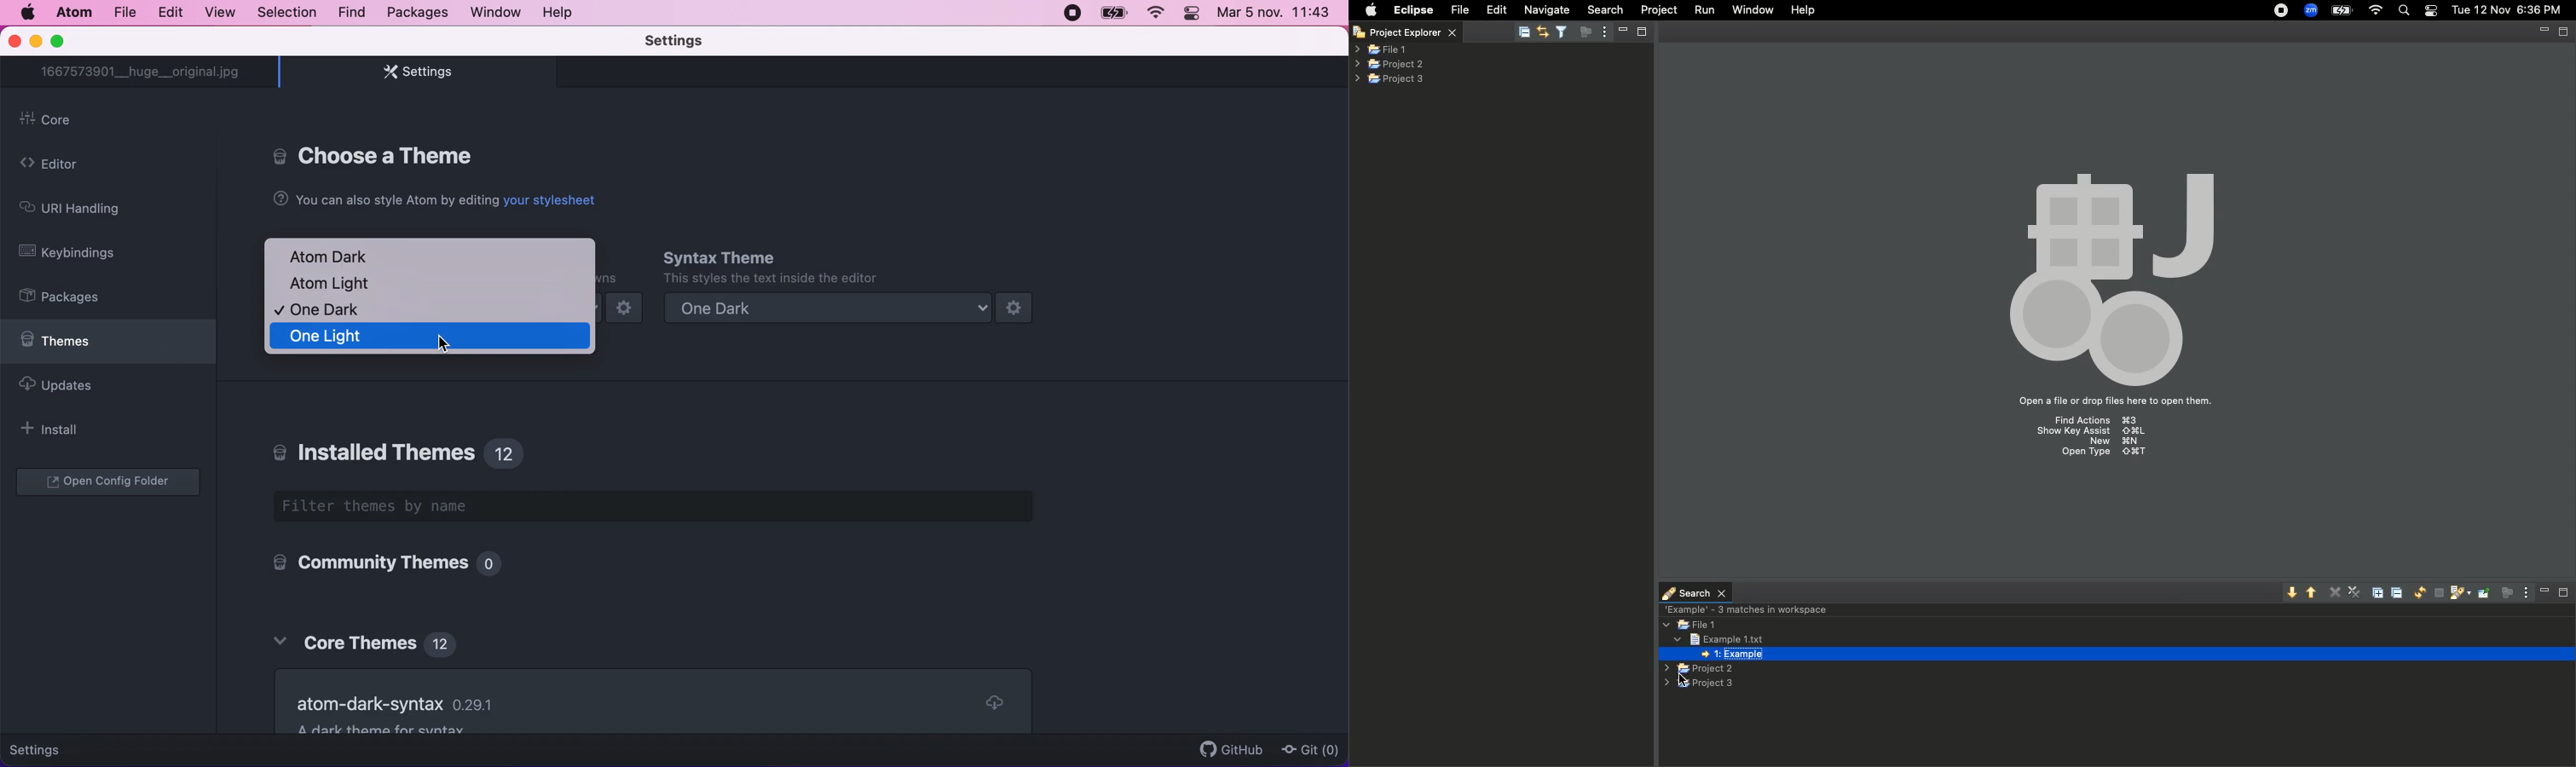 This screenshot has width=2576, height=784. What do you see at coordinates (1371, 9) in the screenshot?
I see `Apple logo` at bounding box center [1371, 9].